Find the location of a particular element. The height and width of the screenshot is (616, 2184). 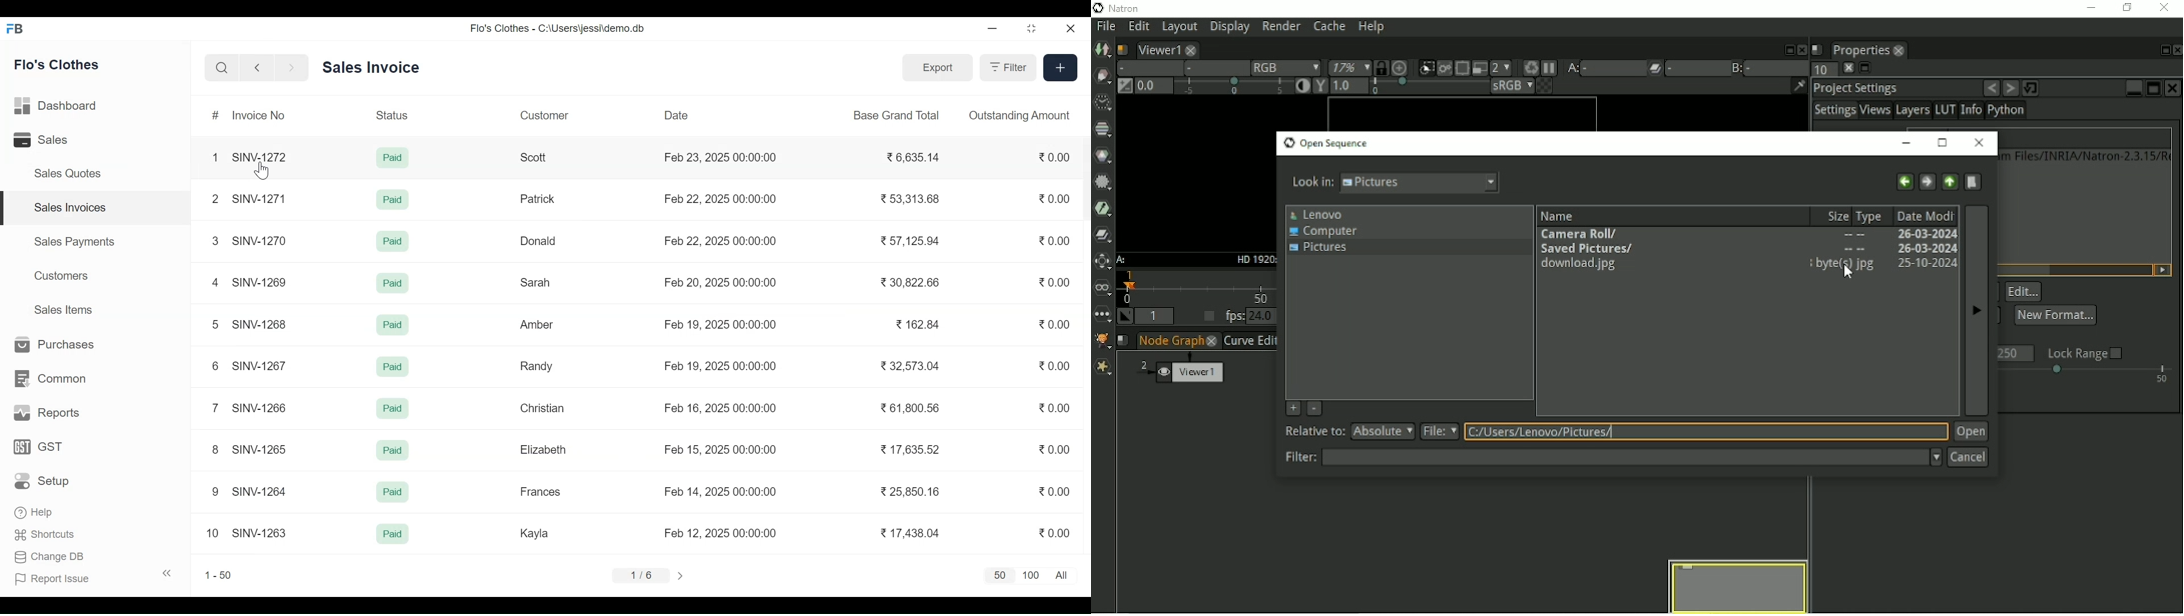

SINV-1269 is located at coordinates (258, 281).